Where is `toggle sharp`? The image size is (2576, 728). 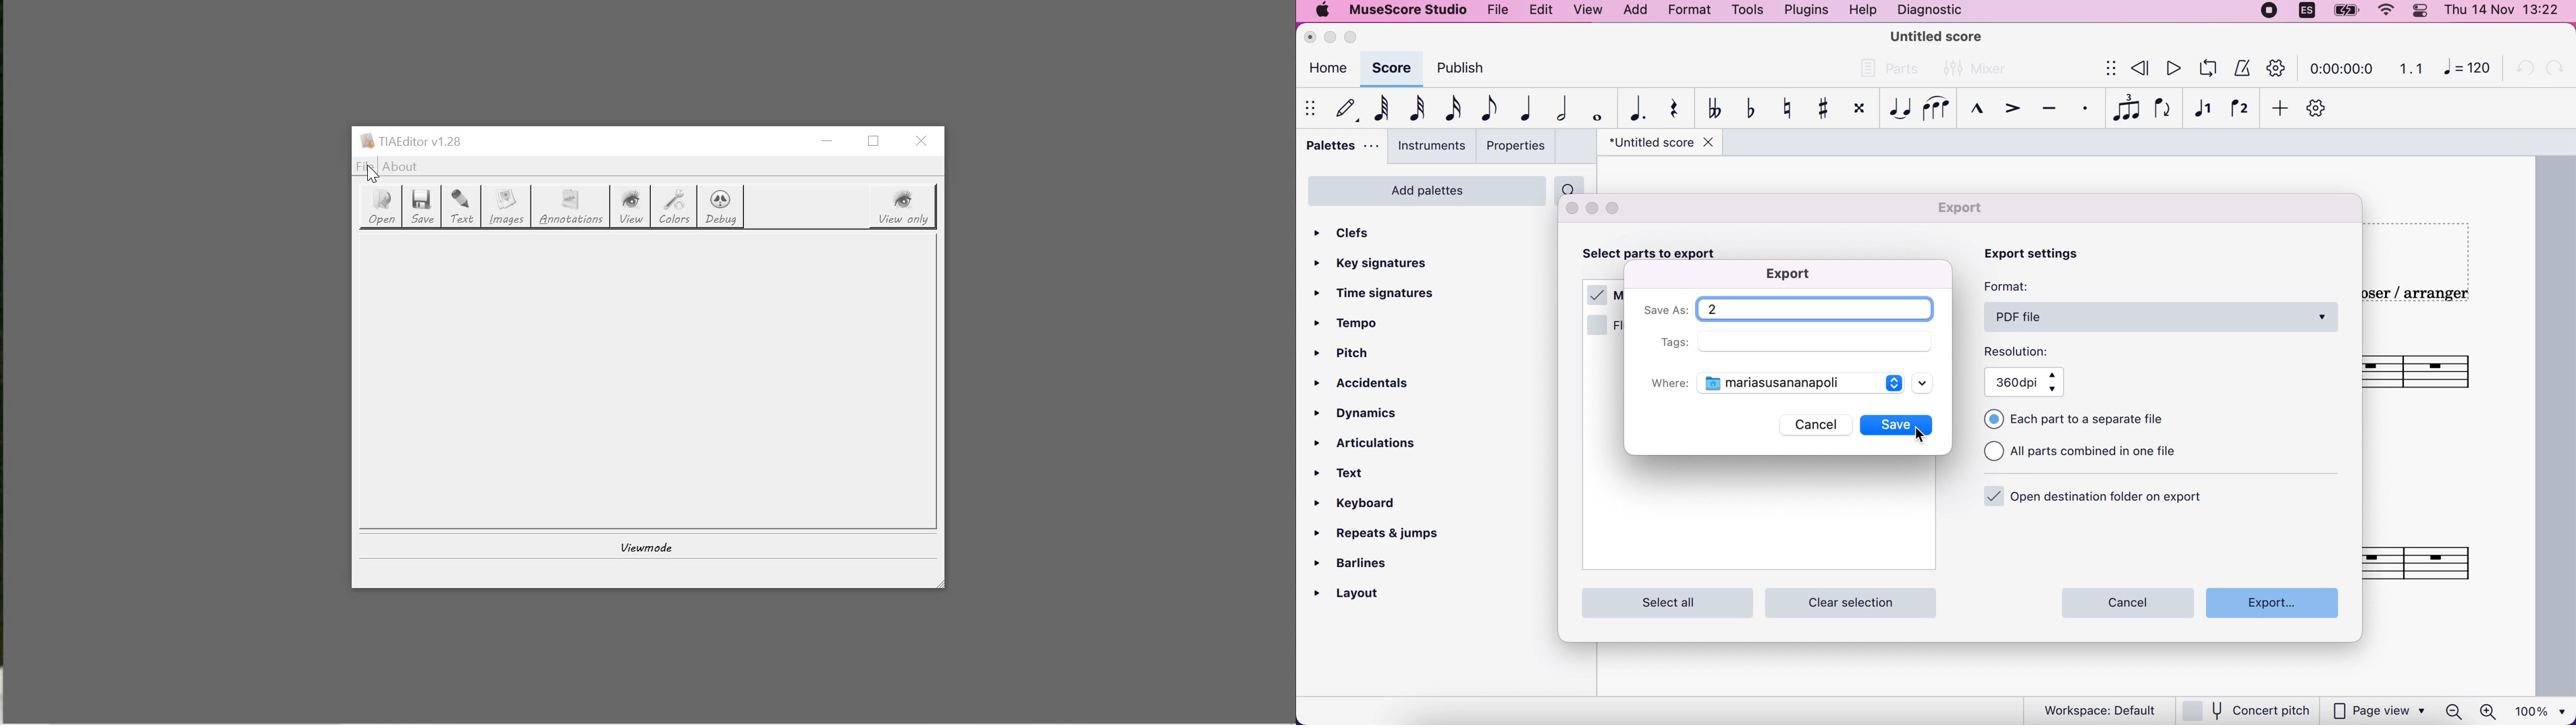 toggle sharp is located at coordinates (1820, 108).